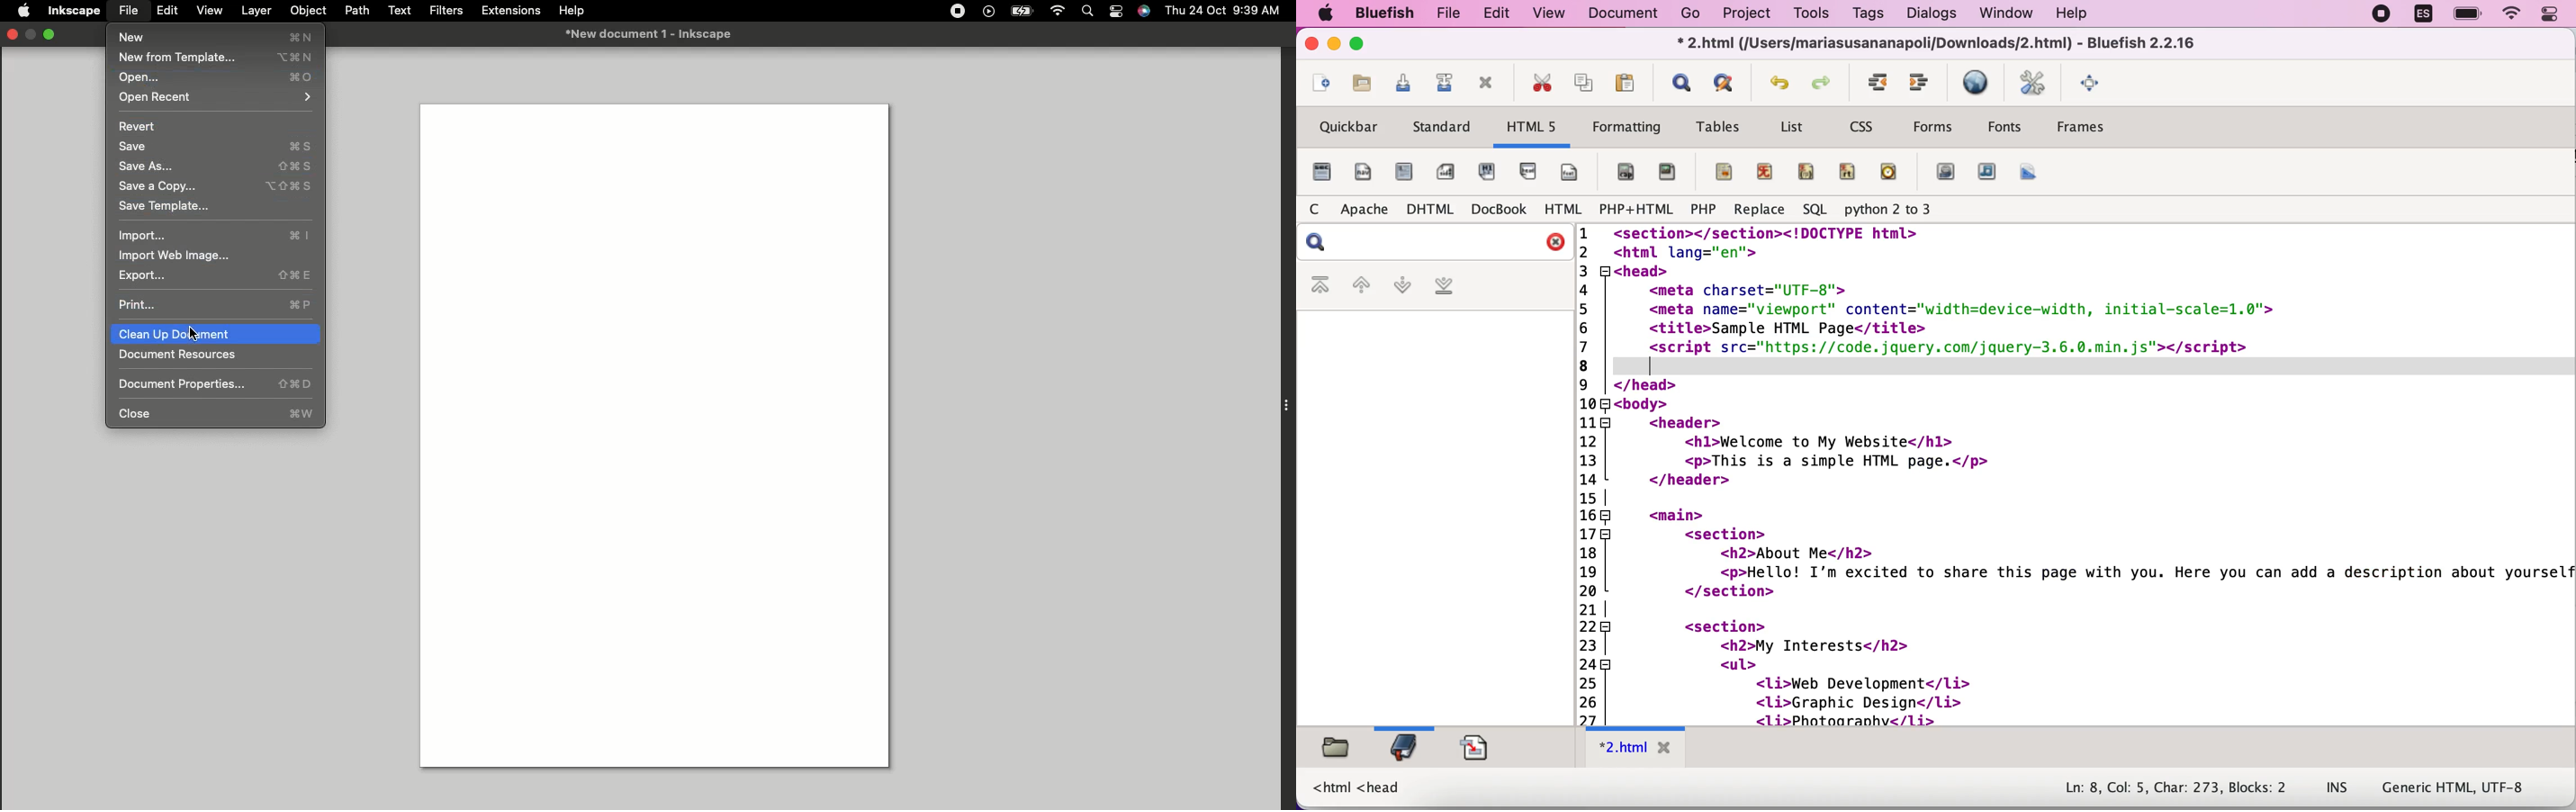 Image resolution: width=2576 pixels, height=812 pixels. Describe the element at coordinates (32, 35) in the screenshot. I see `minimise` at that location.